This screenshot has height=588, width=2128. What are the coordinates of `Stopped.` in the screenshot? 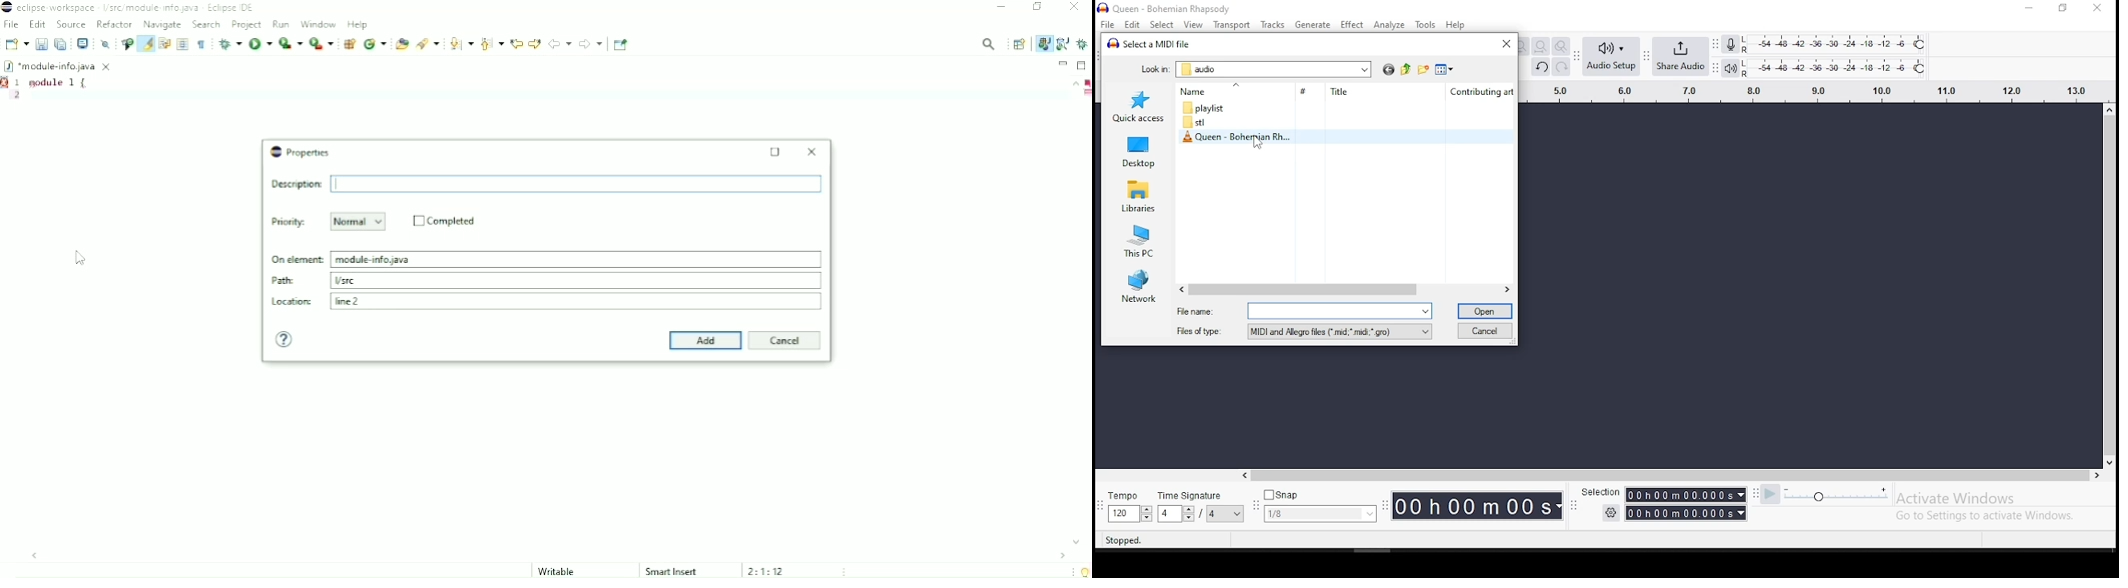 It's located at (1123, 539).